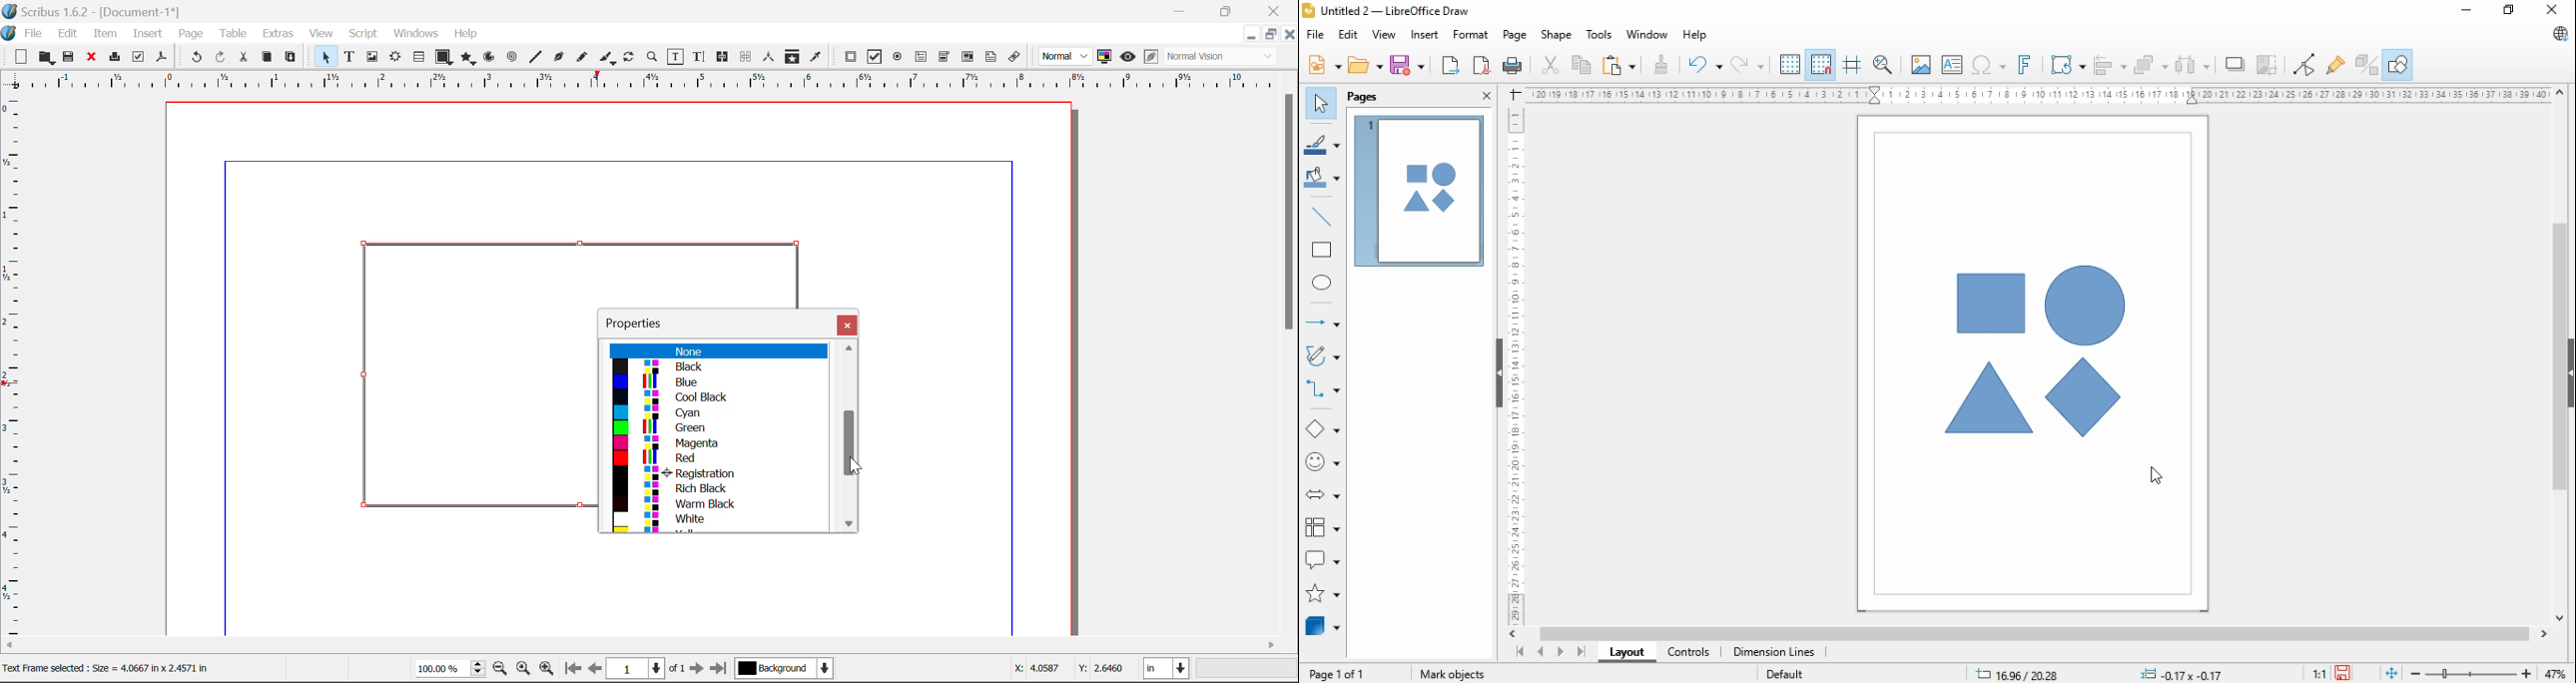 This screenshot has width=2576, height=700. I want to click on 16.96/2028, so click(2014, 674).